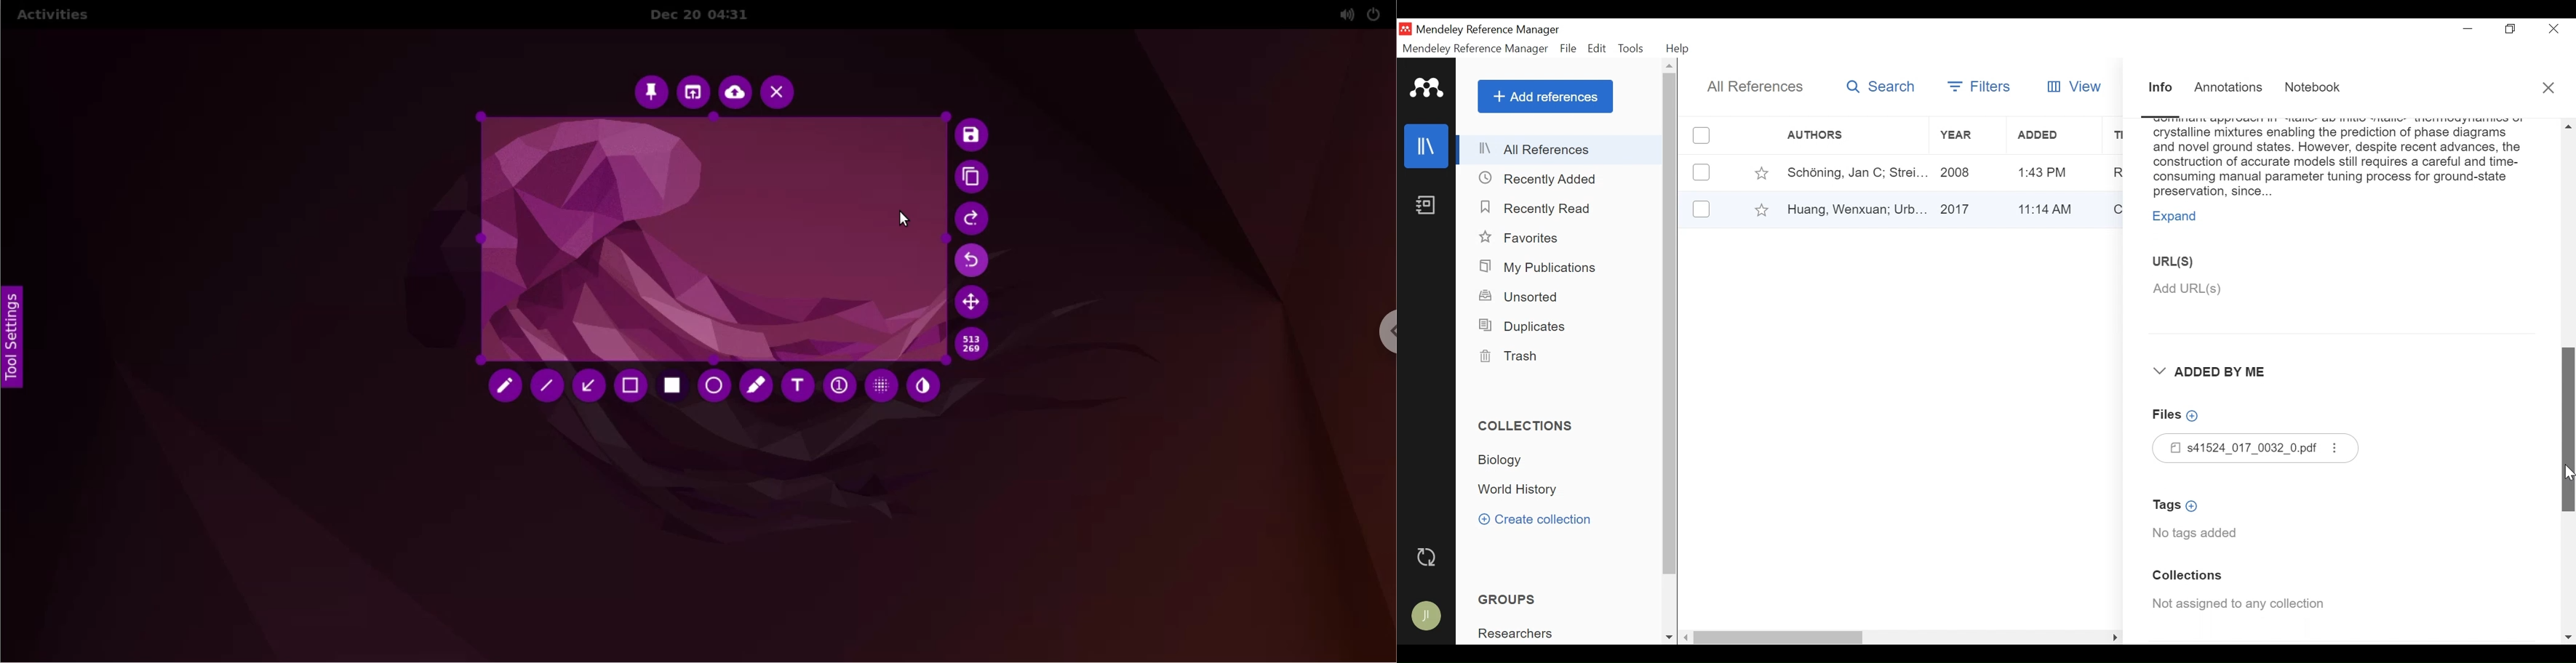 Image resolution: width=2576 pixels, height=672 pixels. I want to click on cancel capture, so click(779, 92).